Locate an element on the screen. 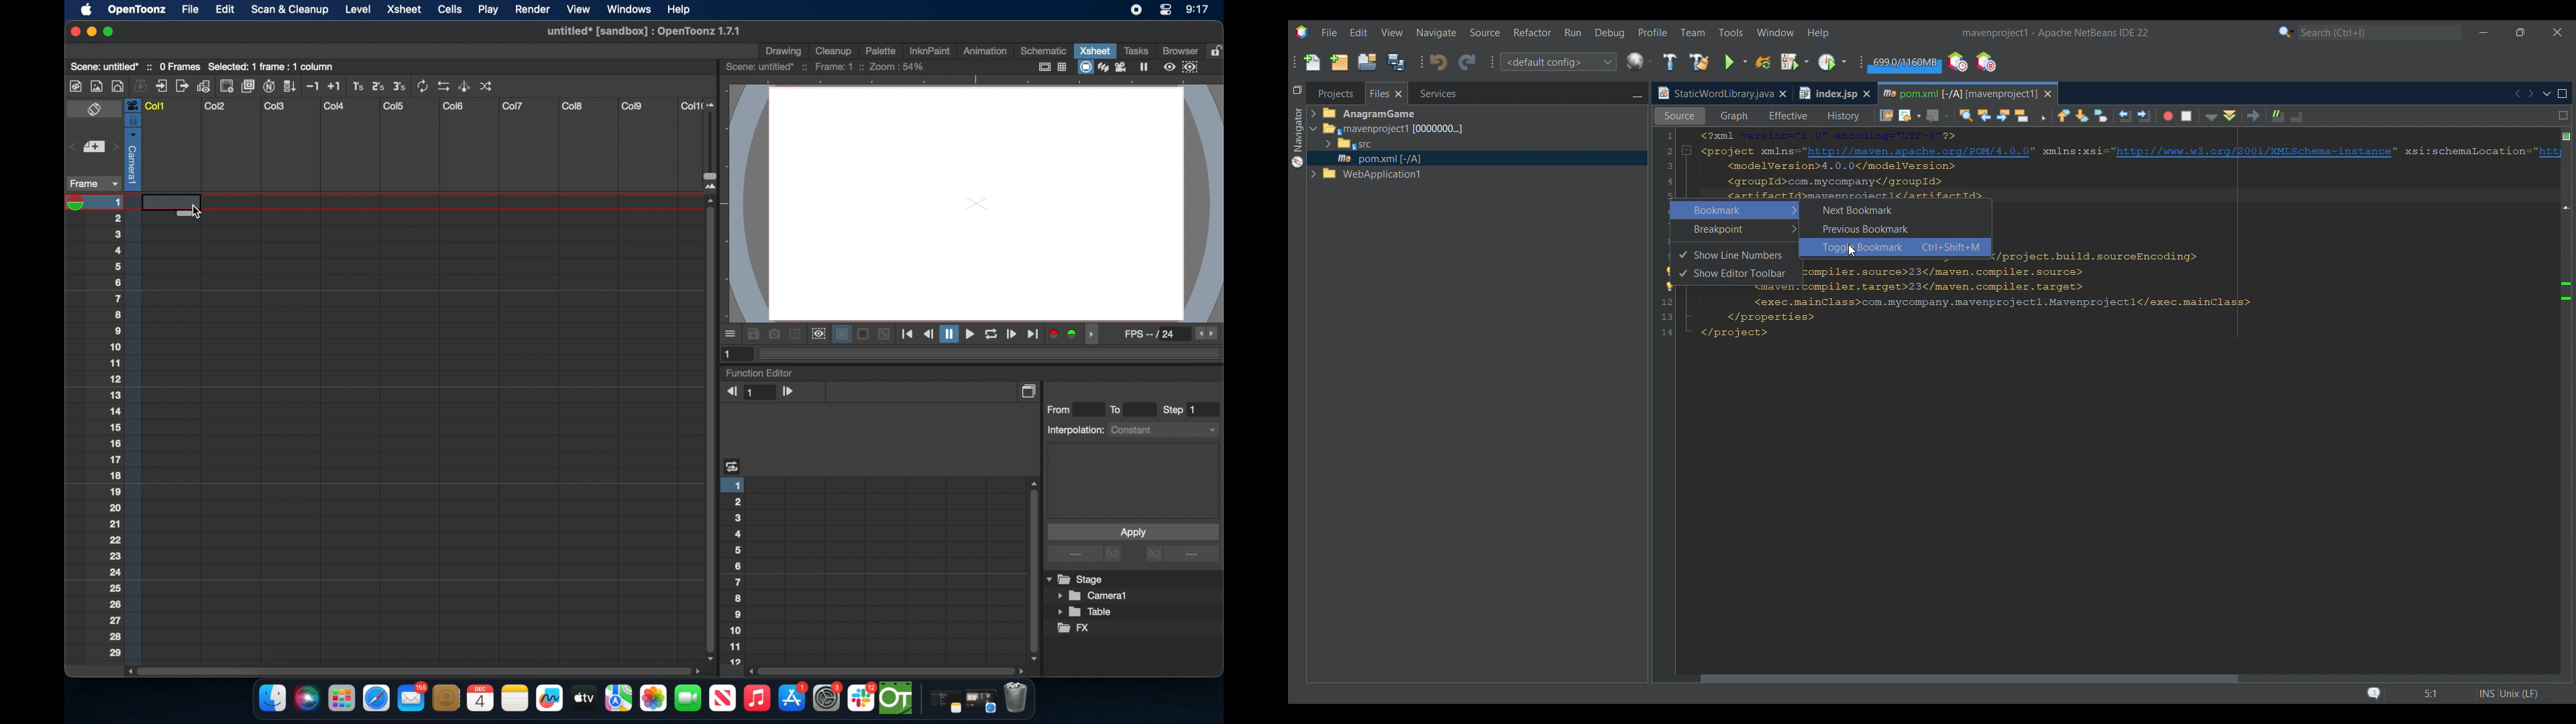  playback controls is located at coordinates (970, 335).